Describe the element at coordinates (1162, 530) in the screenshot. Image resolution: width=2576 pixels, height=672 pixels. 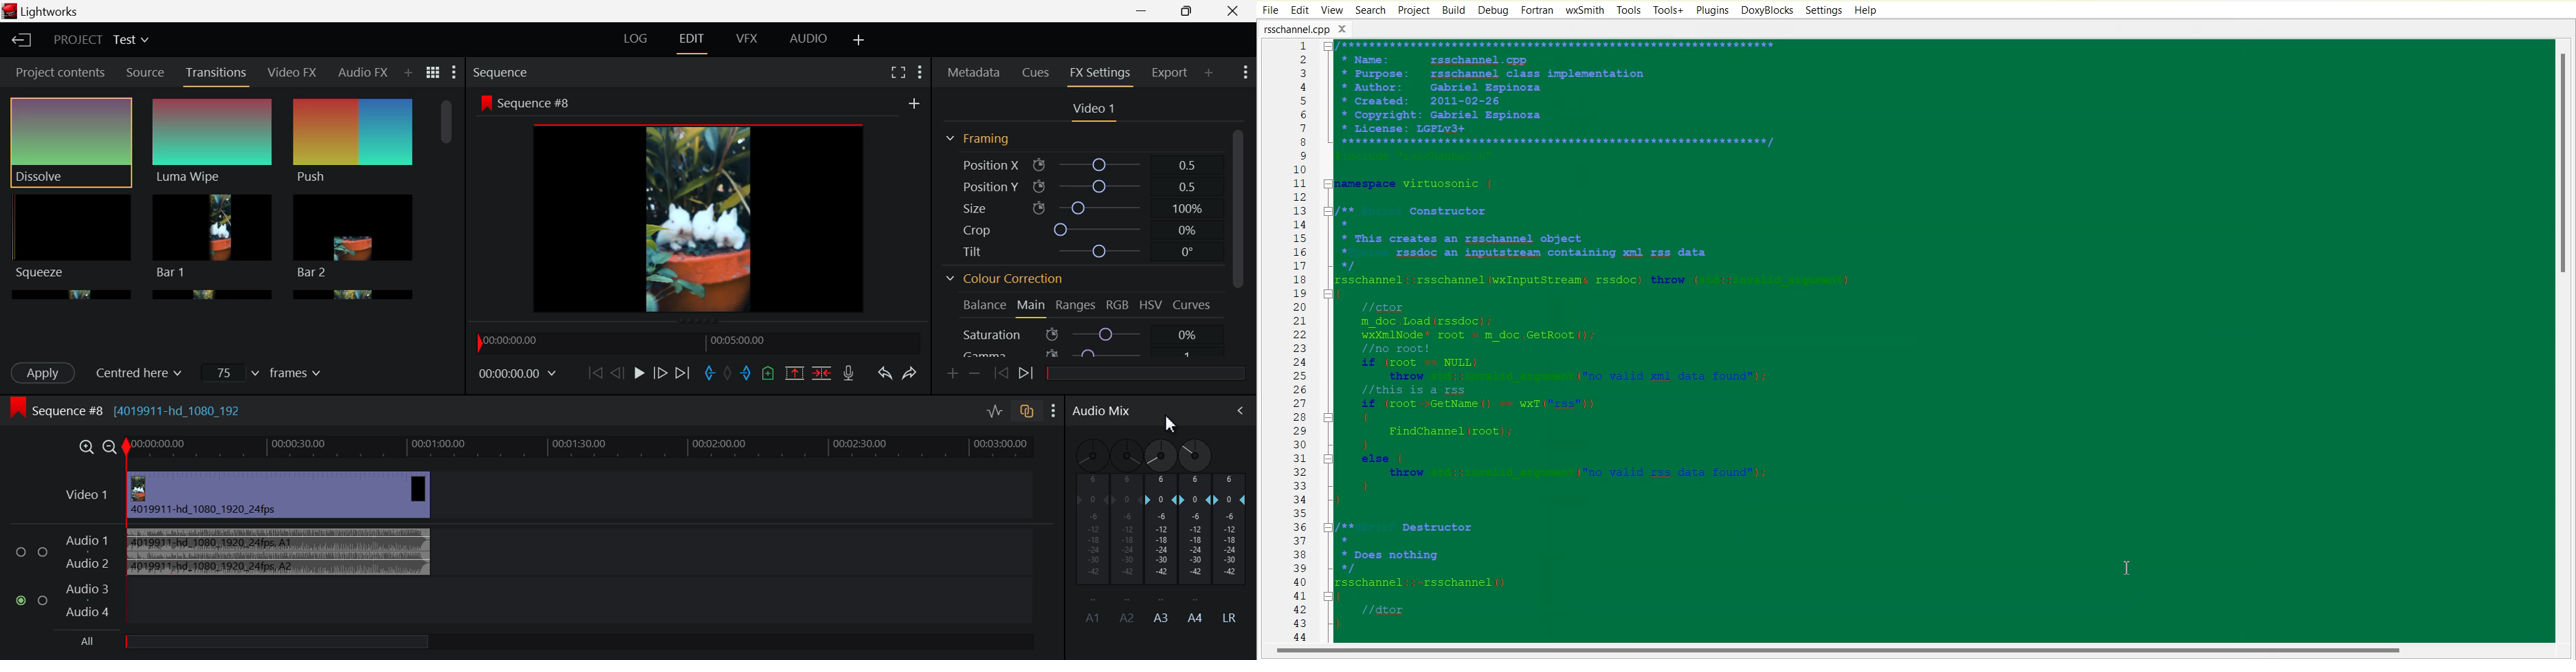
I see `A3 Channel Decibel Level` at that location.